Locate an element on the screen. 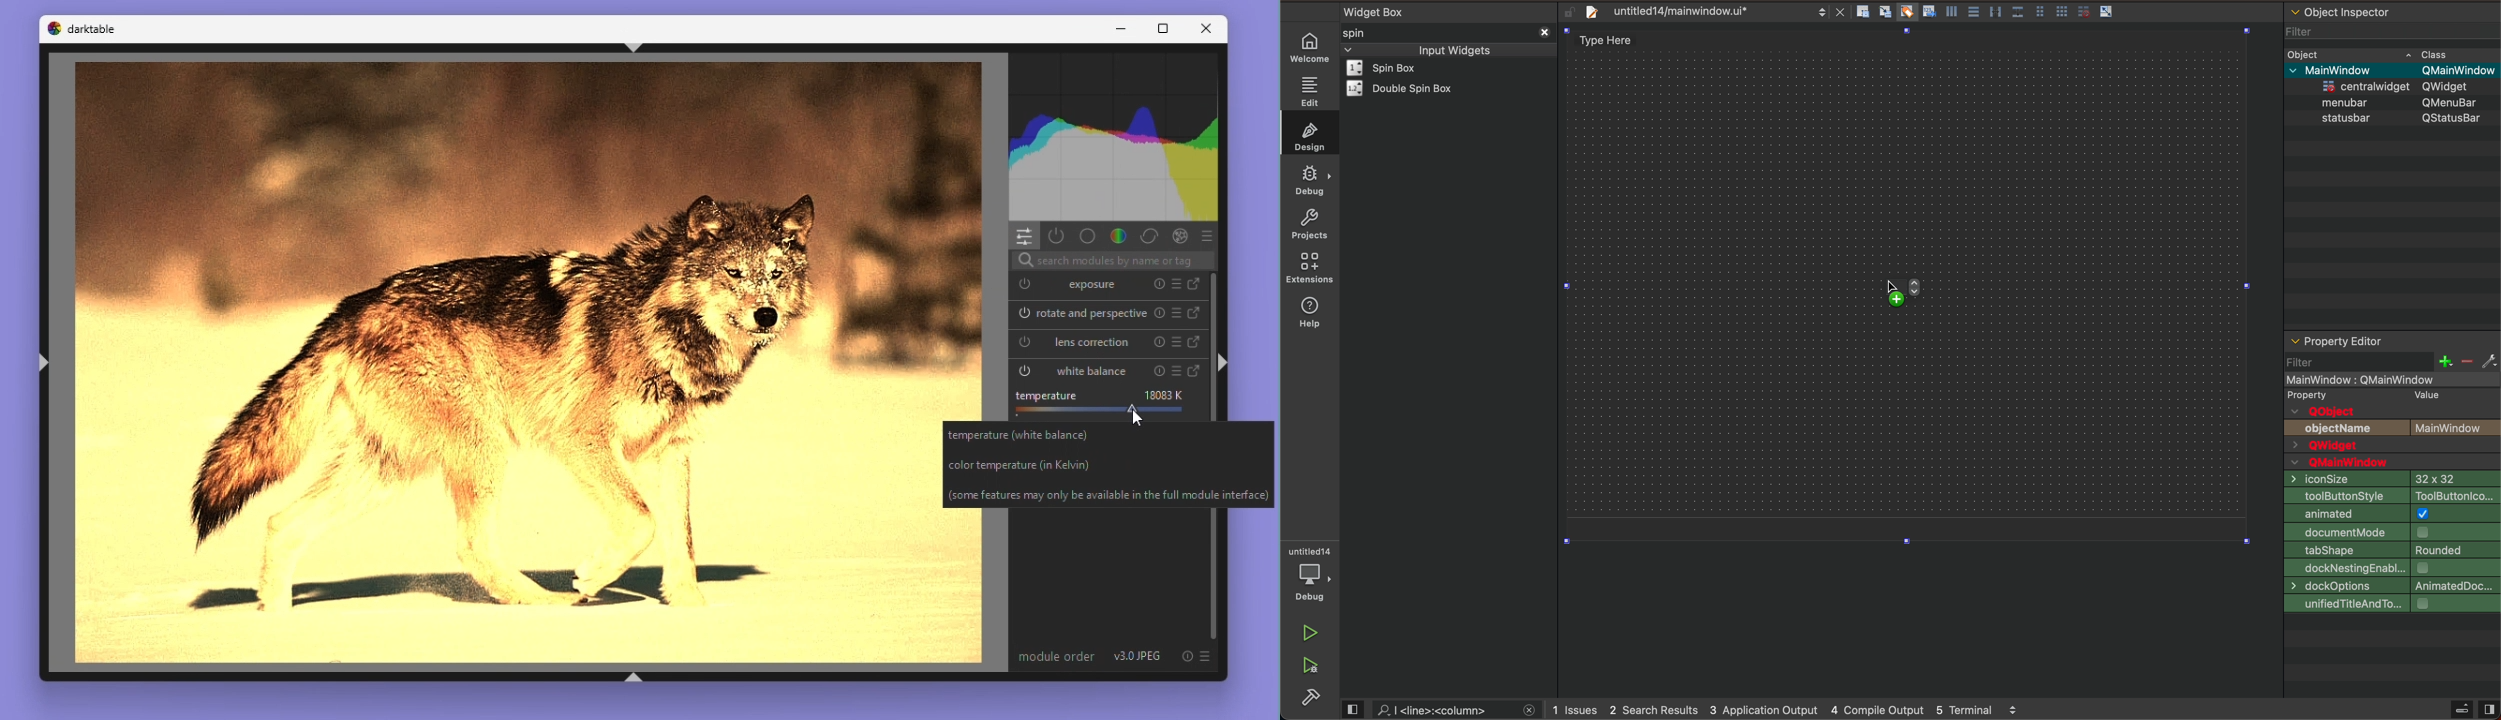 This screenshot has height=728, width=2520. object being dragged is located at coordinates (1957, 296).